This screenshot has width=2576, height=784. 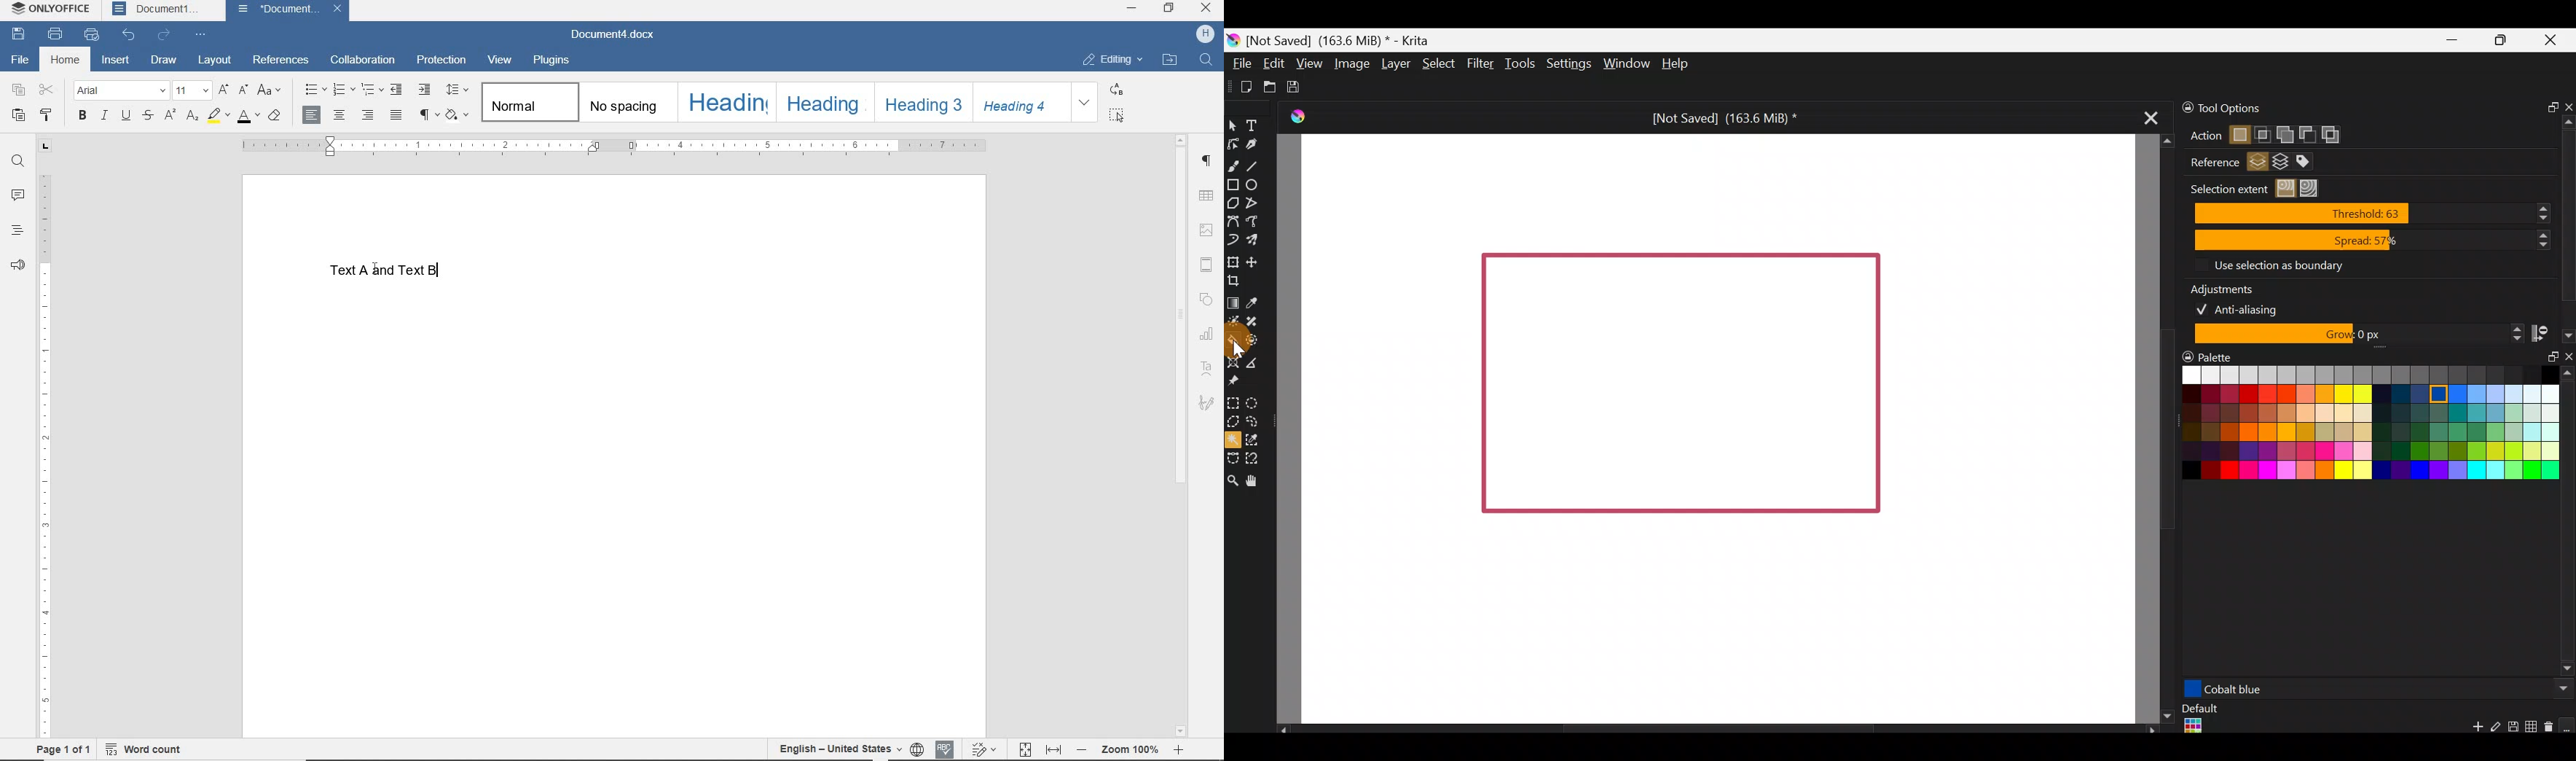 What do you see at coordinates (1236, 403) in the screenshot?
I see `Rectangular selection tool` at bounding box center [1236, 403].